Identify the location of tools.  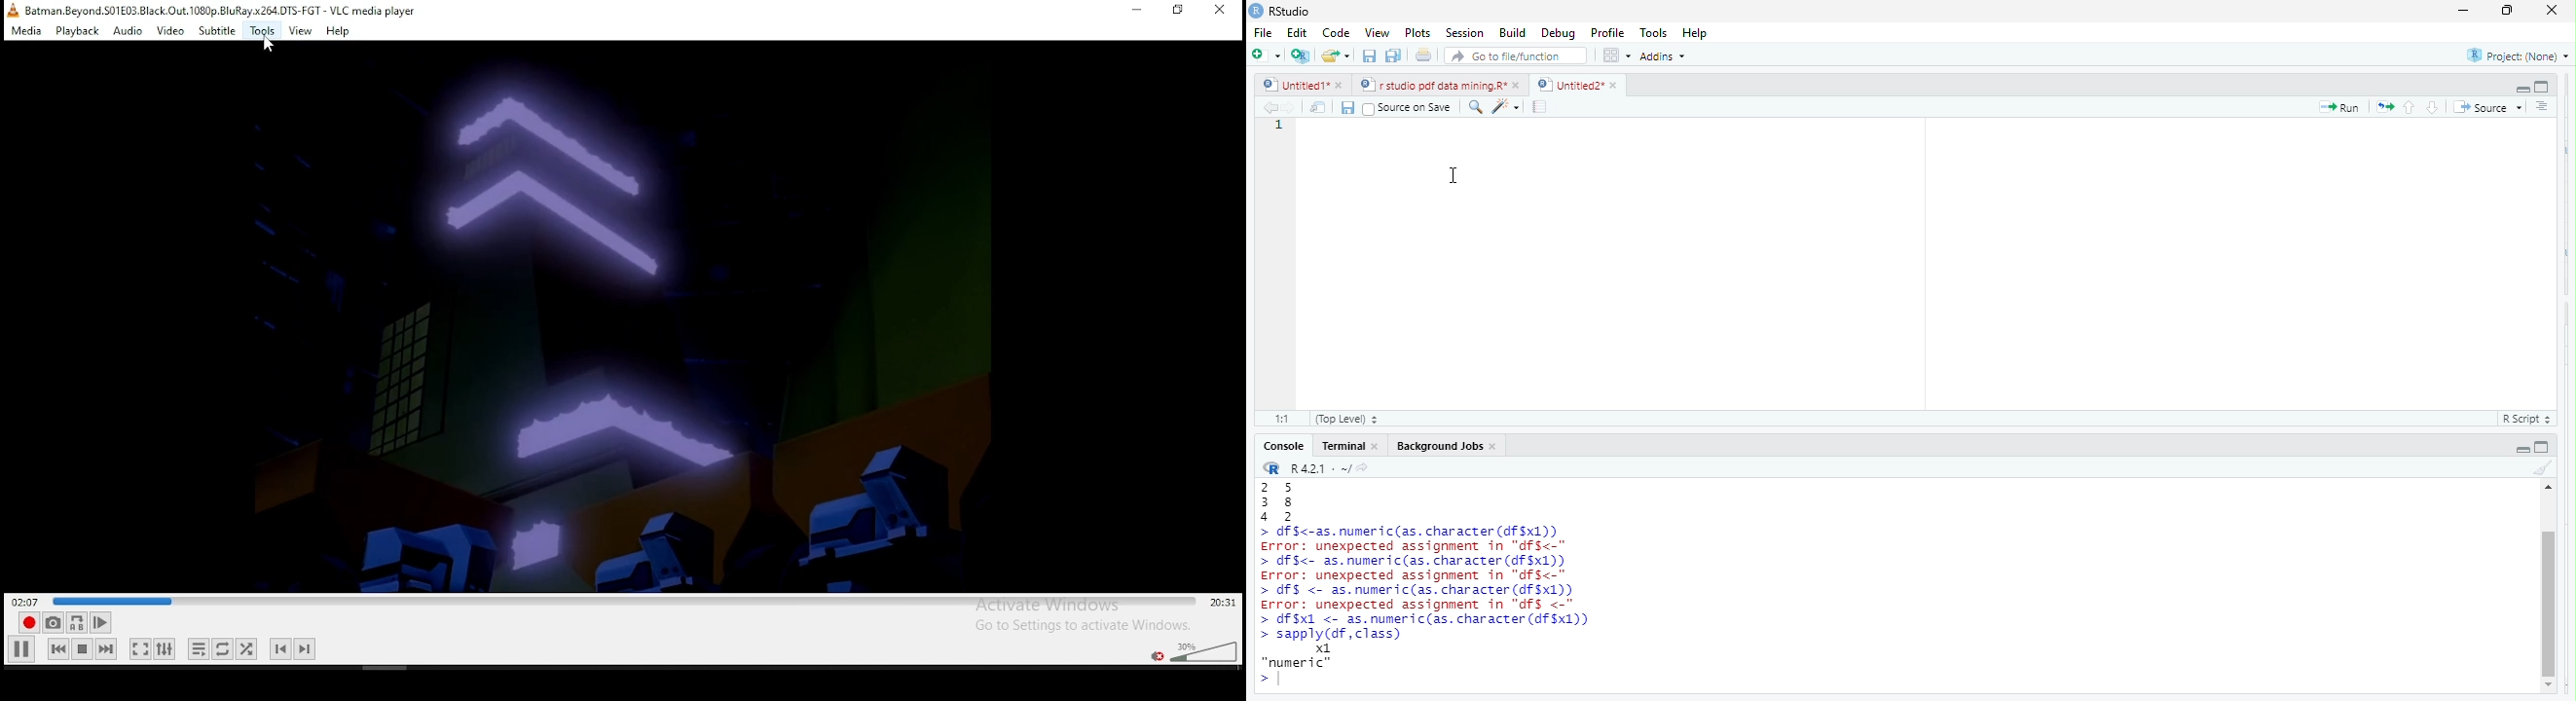
(1652, 31).